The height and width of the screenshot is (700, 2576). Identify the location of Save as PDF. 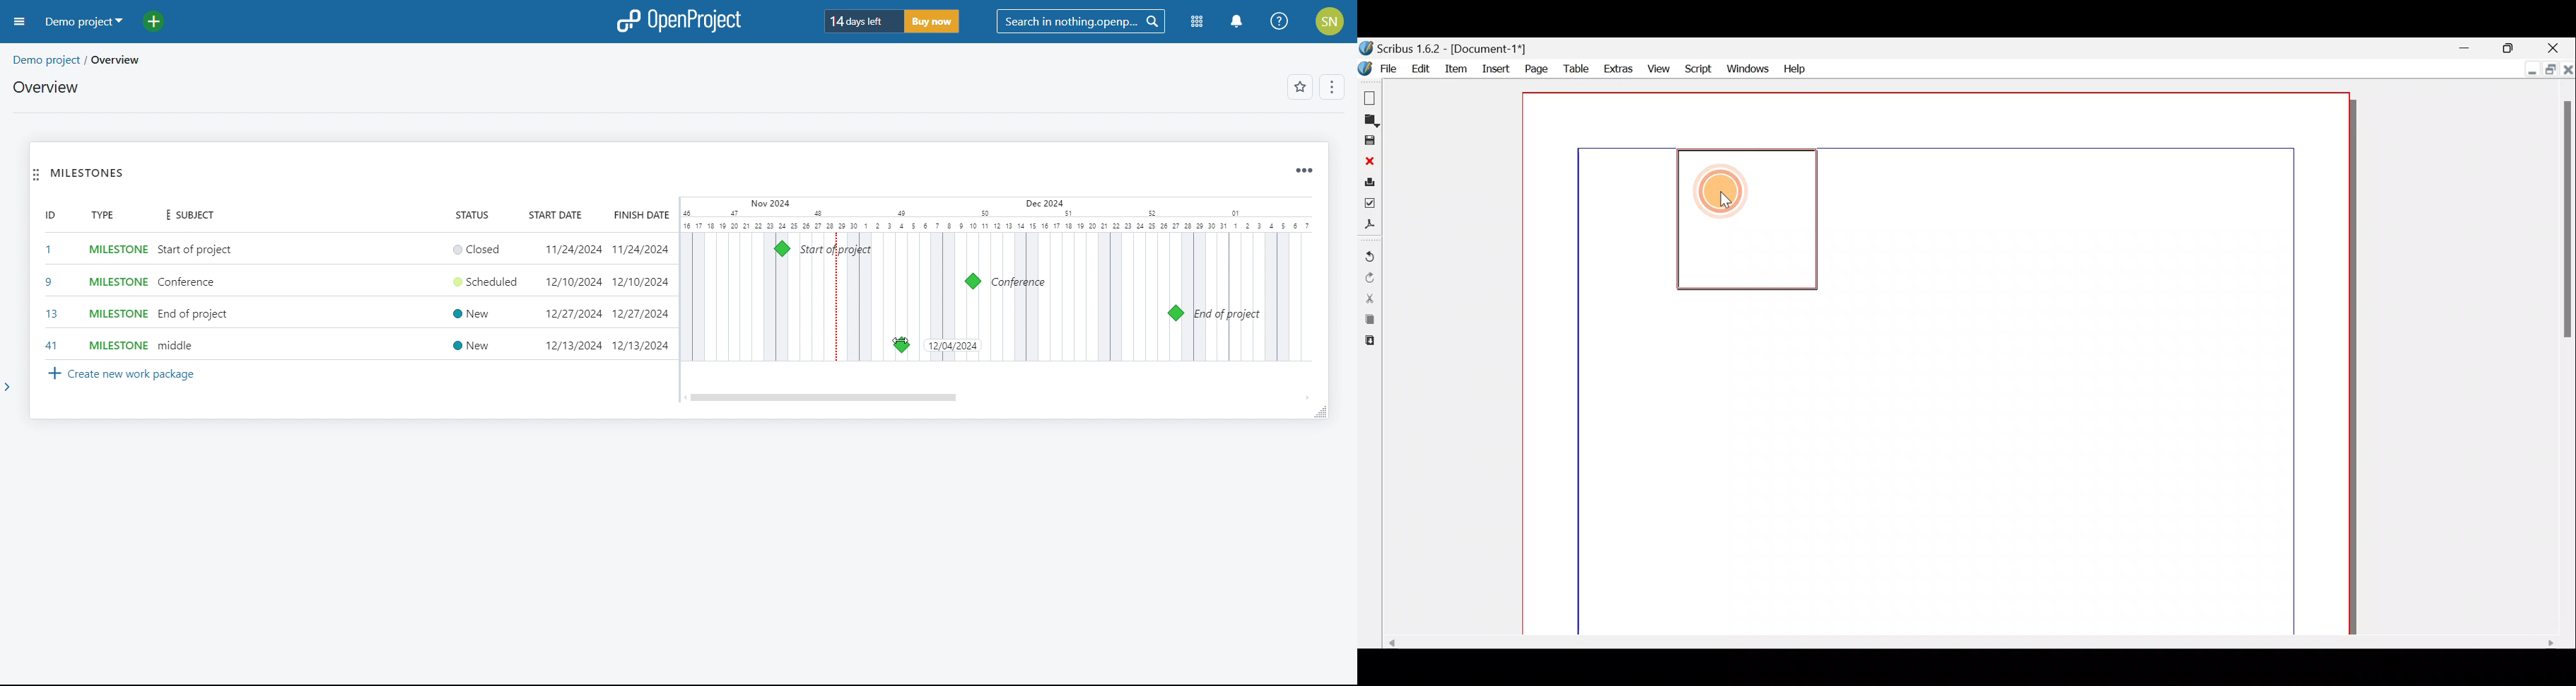
(1369, 226).